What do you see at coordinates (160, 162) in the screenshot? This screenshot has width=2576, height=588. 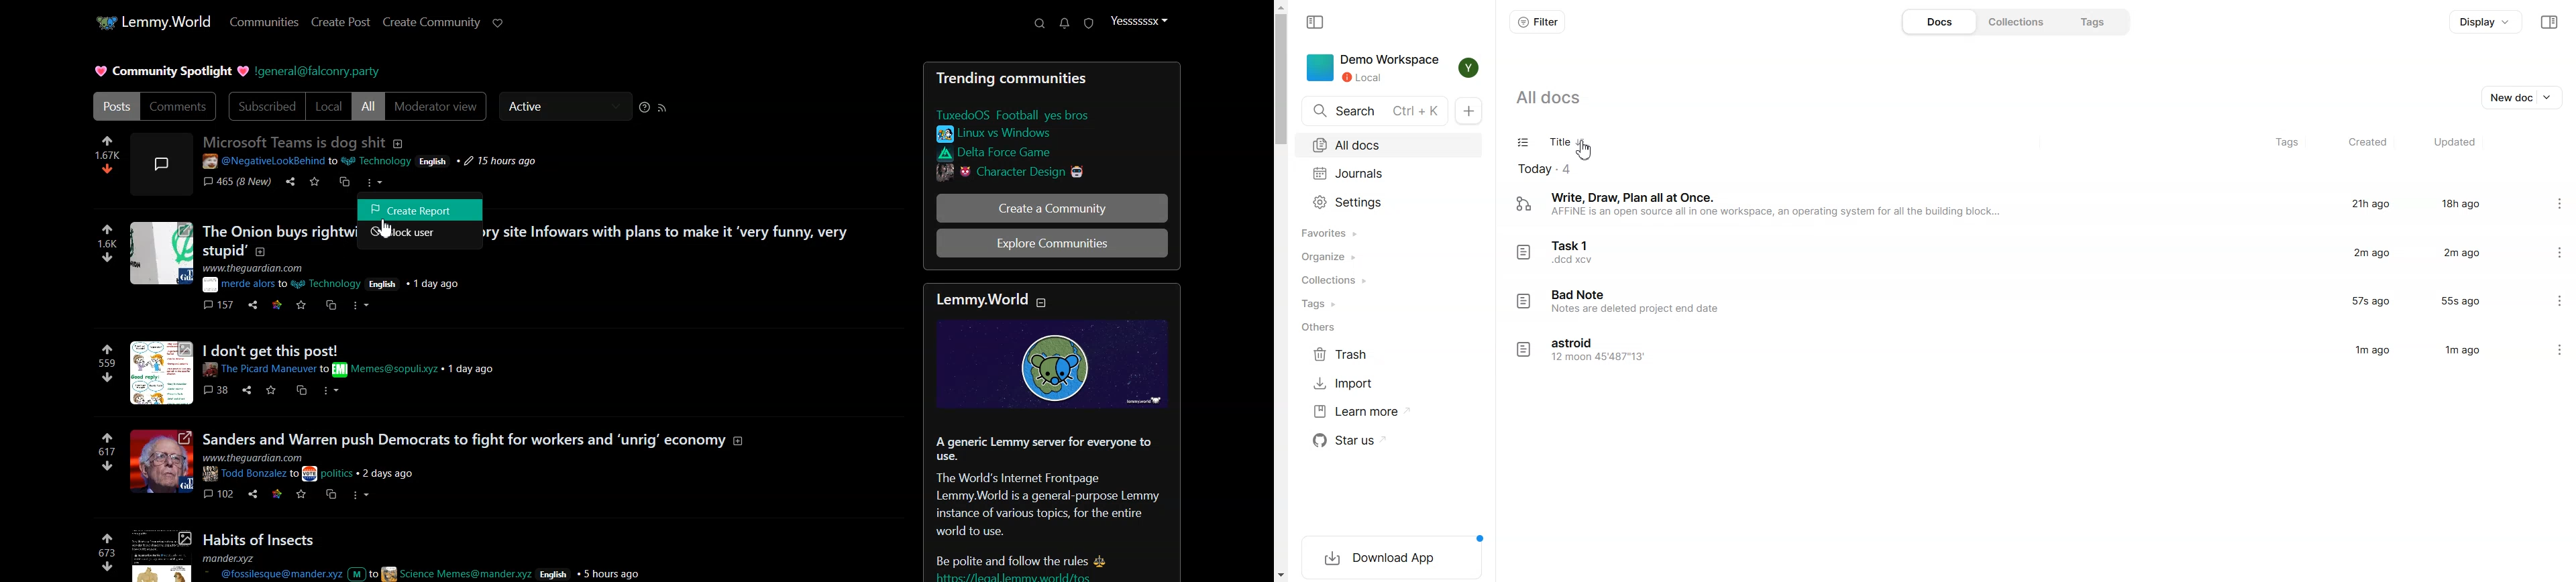 I see `image` at bounding box center [160, 162].